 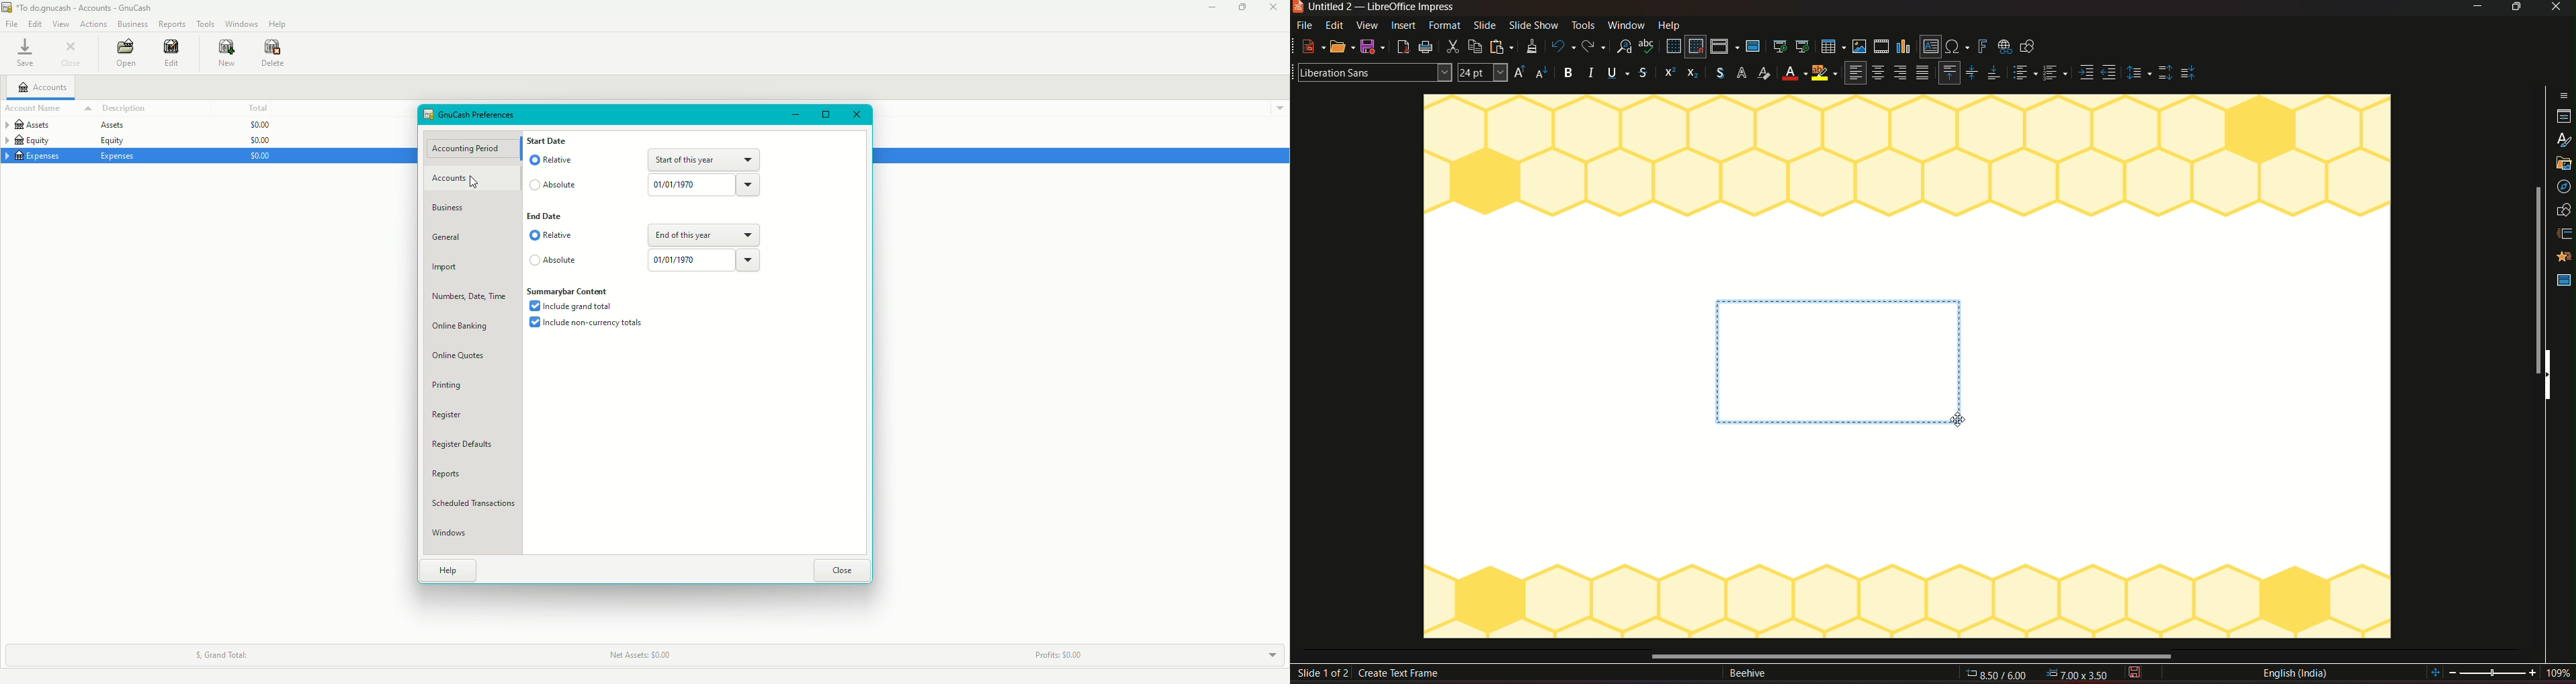 I want to click on General, so click(x=449, y=237).